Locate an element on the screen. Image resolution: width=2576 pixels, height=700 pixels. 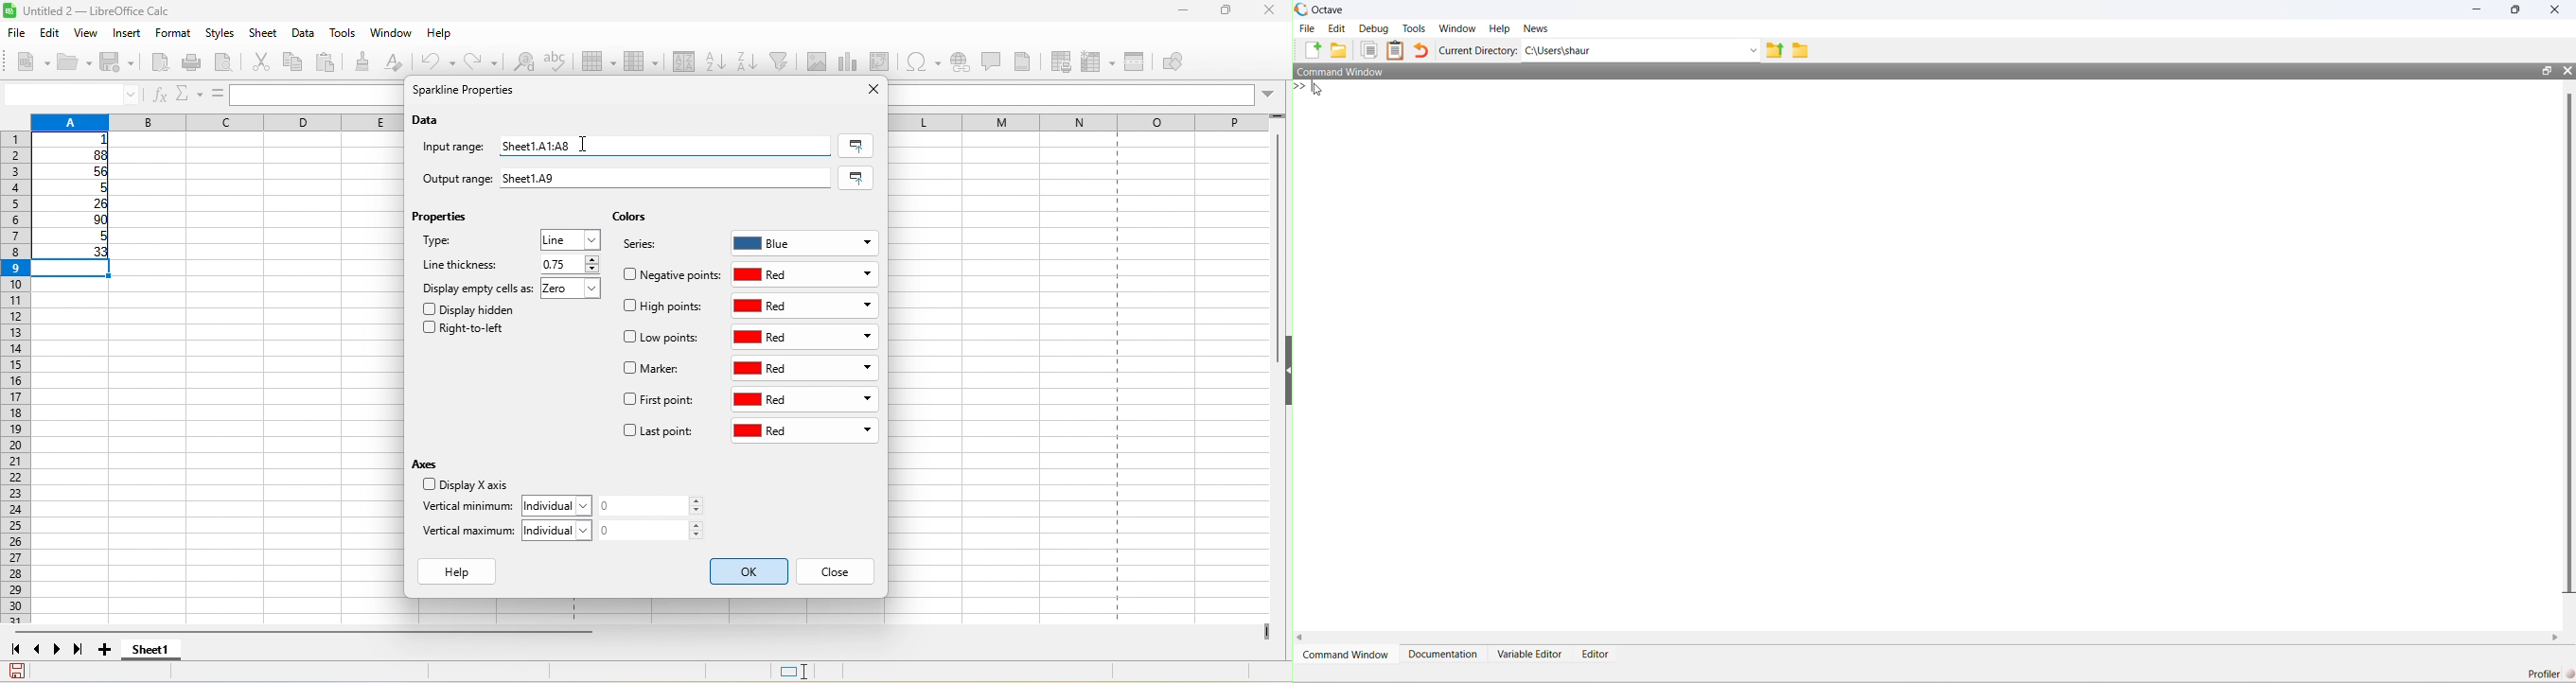
sheet a9 is located at coordinates (669, 179).